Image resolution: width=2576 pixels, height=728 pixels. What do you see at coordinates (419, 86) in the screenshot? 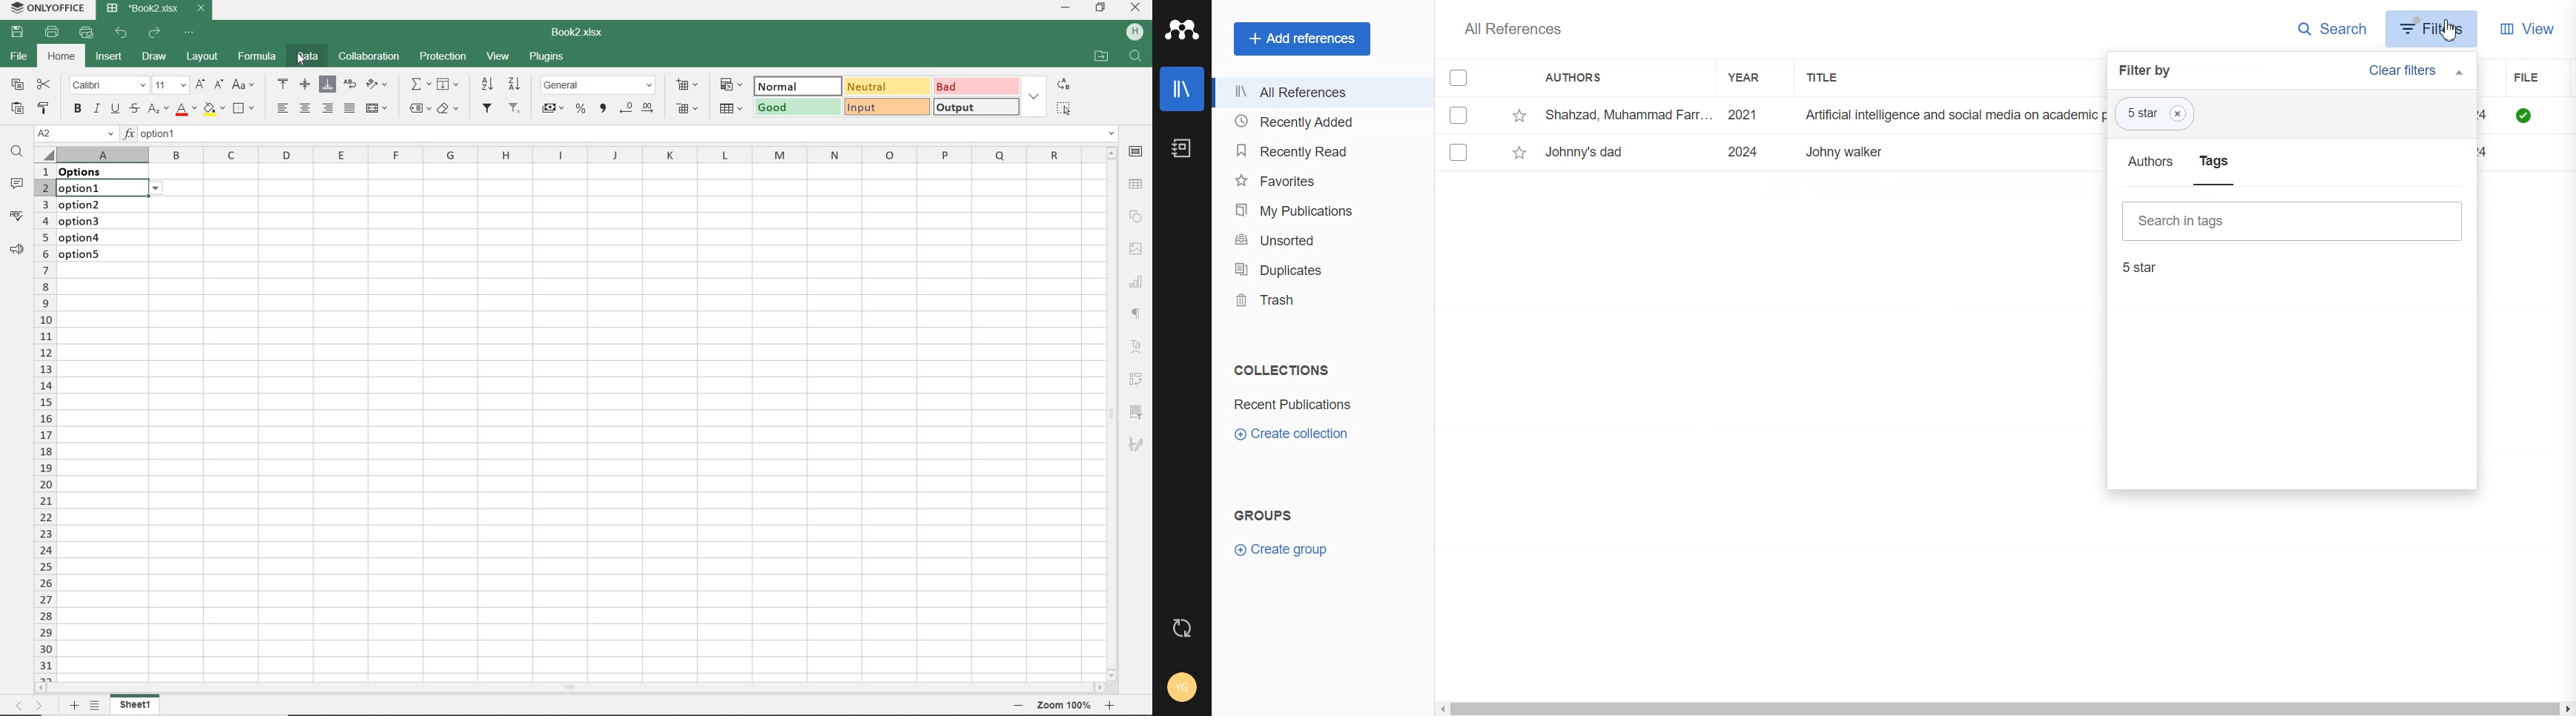
I see `INSERT FUNCTION` at bounding box center [419, 86].